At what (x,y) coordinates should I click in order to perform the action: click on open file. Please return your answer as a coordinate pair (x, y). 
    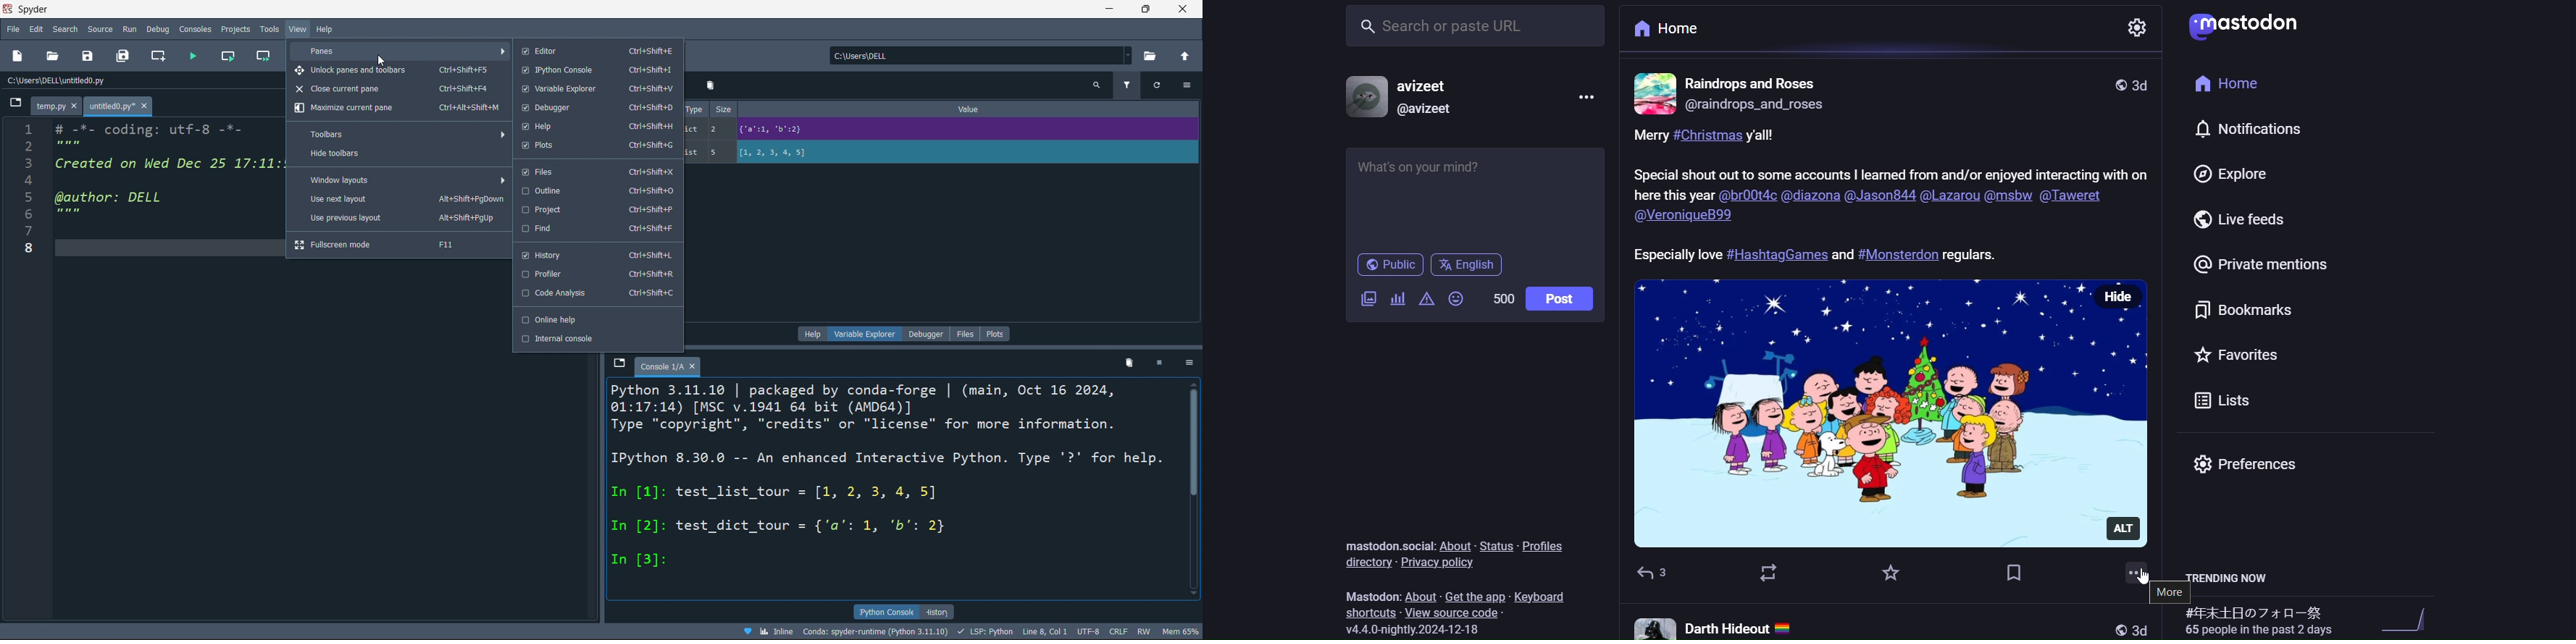
    Looking at the image, I should click on (53, 56).